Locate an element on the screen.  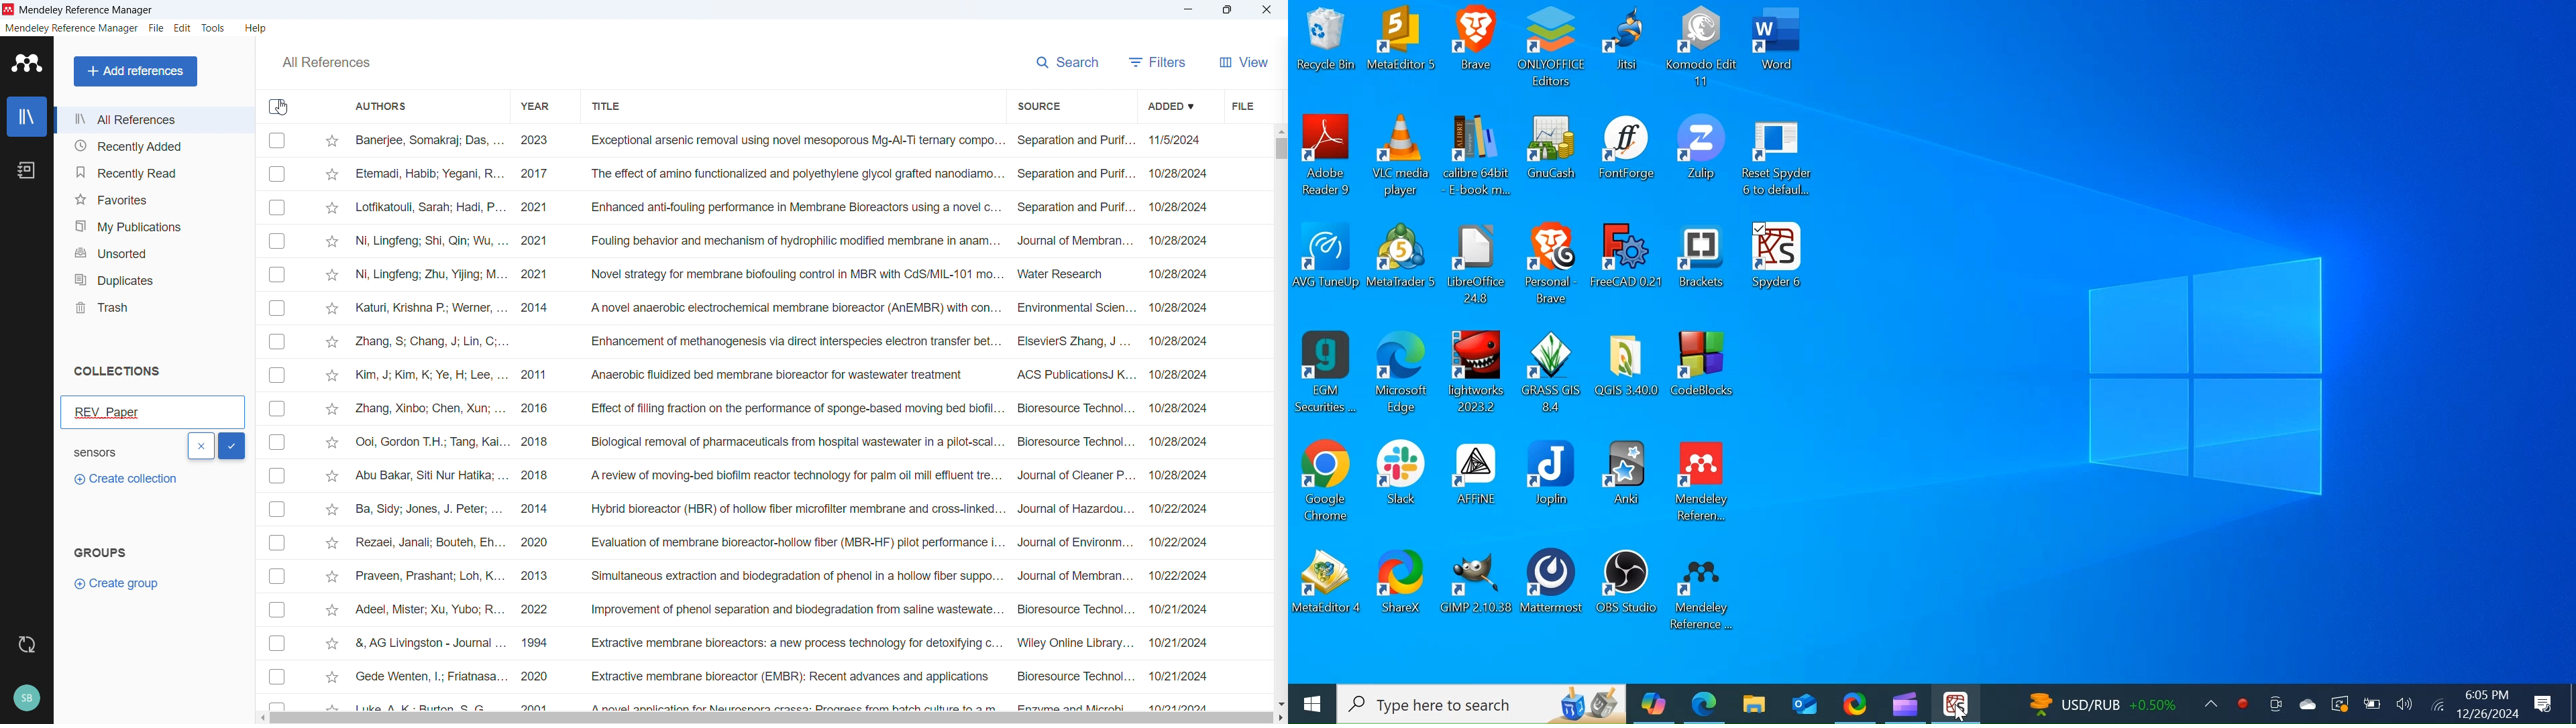
Cursor is located at coordinates (1958, 715).